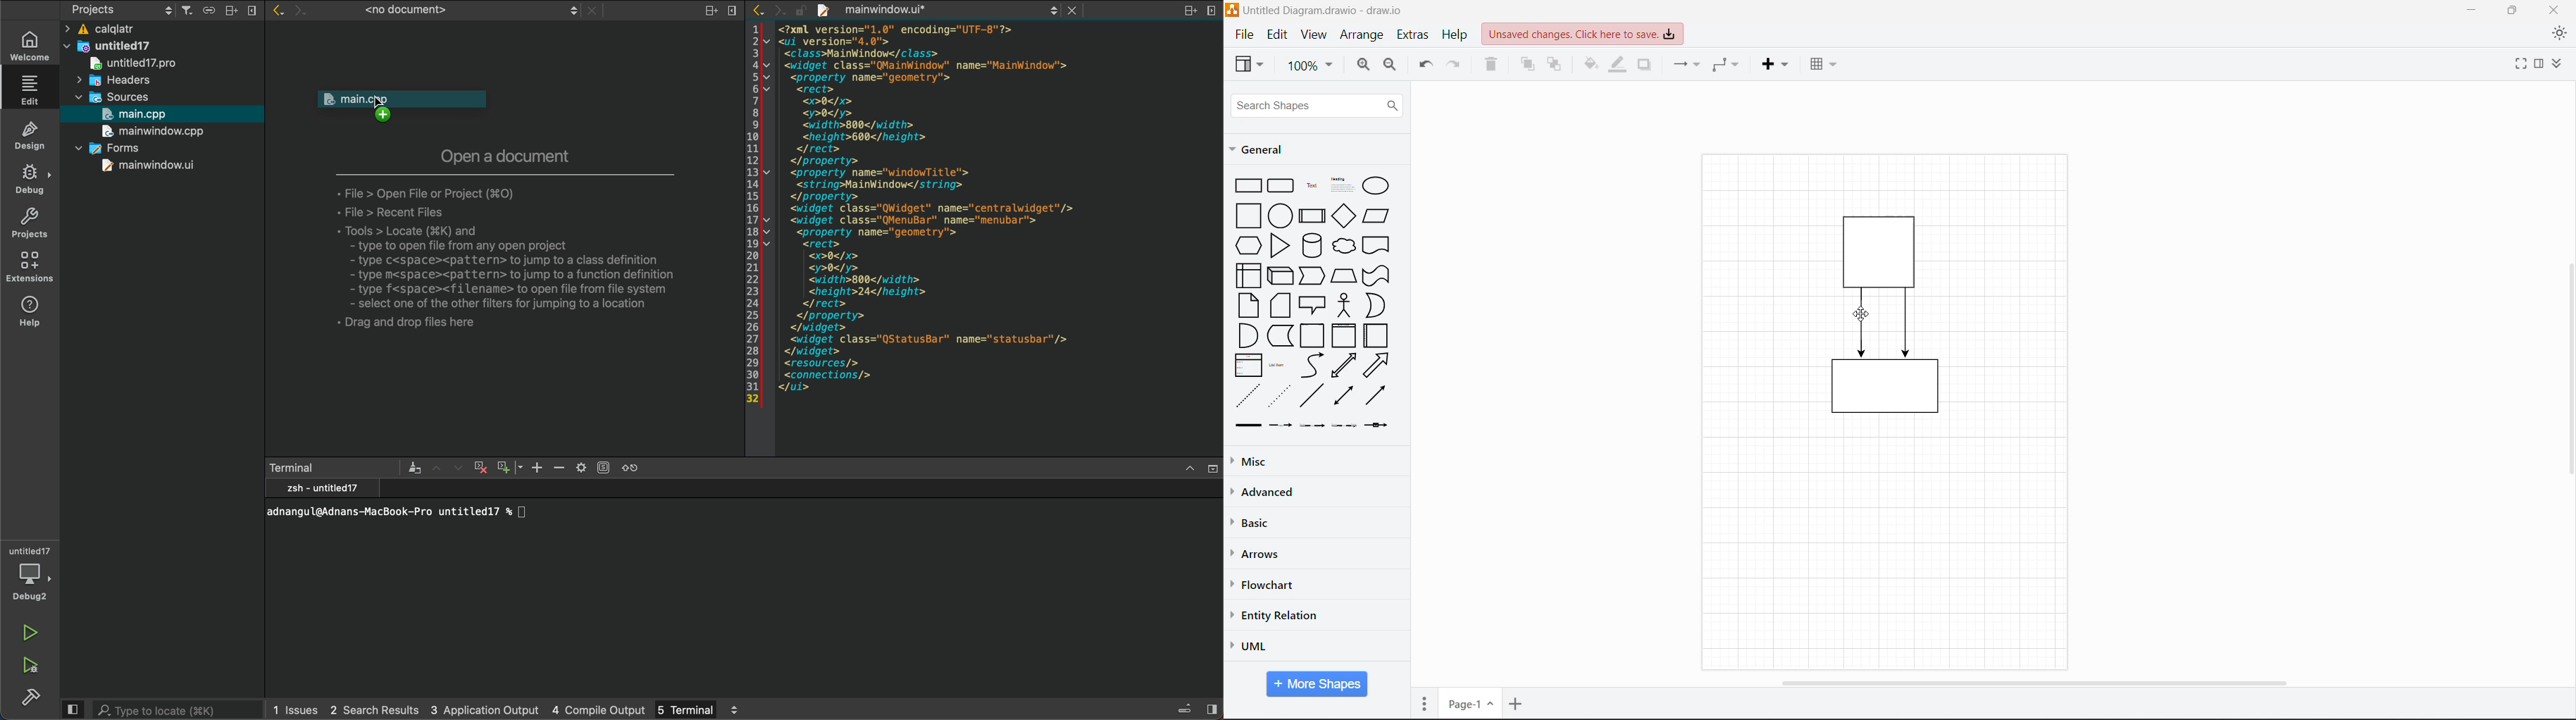 The image size is (2576, 728). Describe the element at coordinates (734, 13) in the screenshot. I see `remove split` at that location.